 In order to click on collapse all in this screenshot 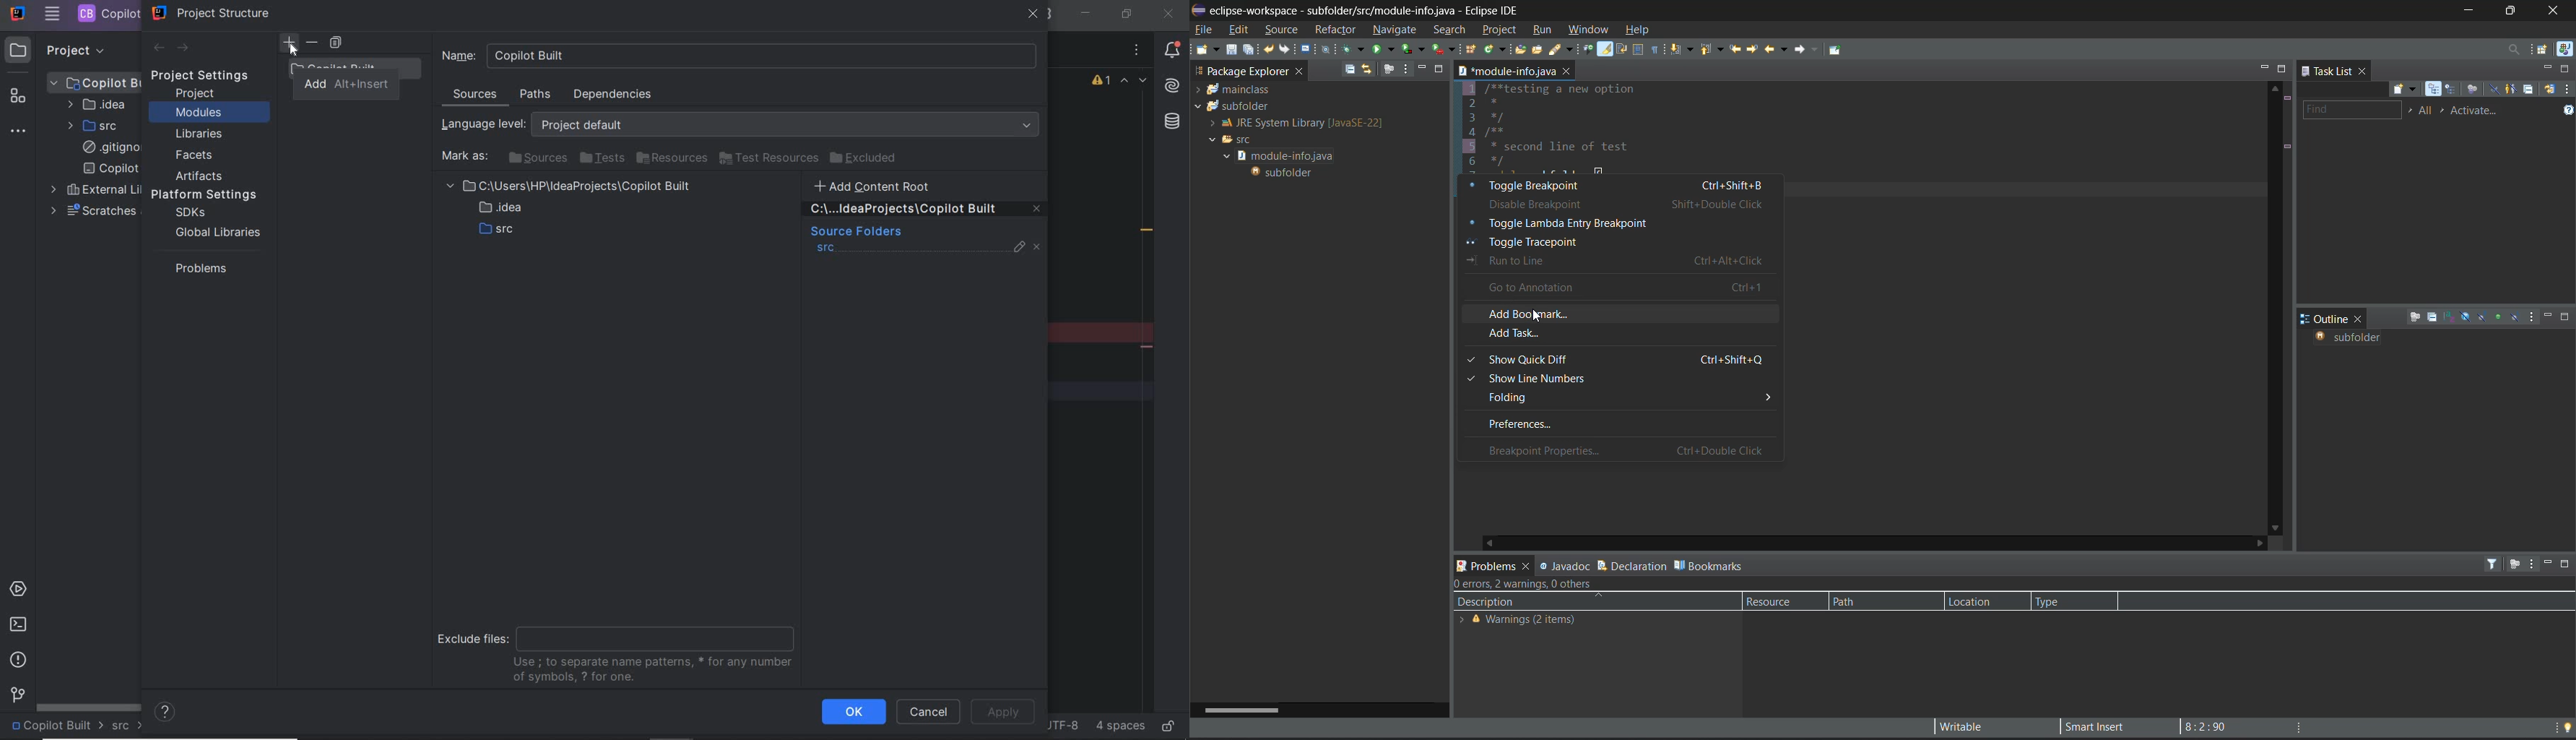, I will do `click(2528, 89)`.